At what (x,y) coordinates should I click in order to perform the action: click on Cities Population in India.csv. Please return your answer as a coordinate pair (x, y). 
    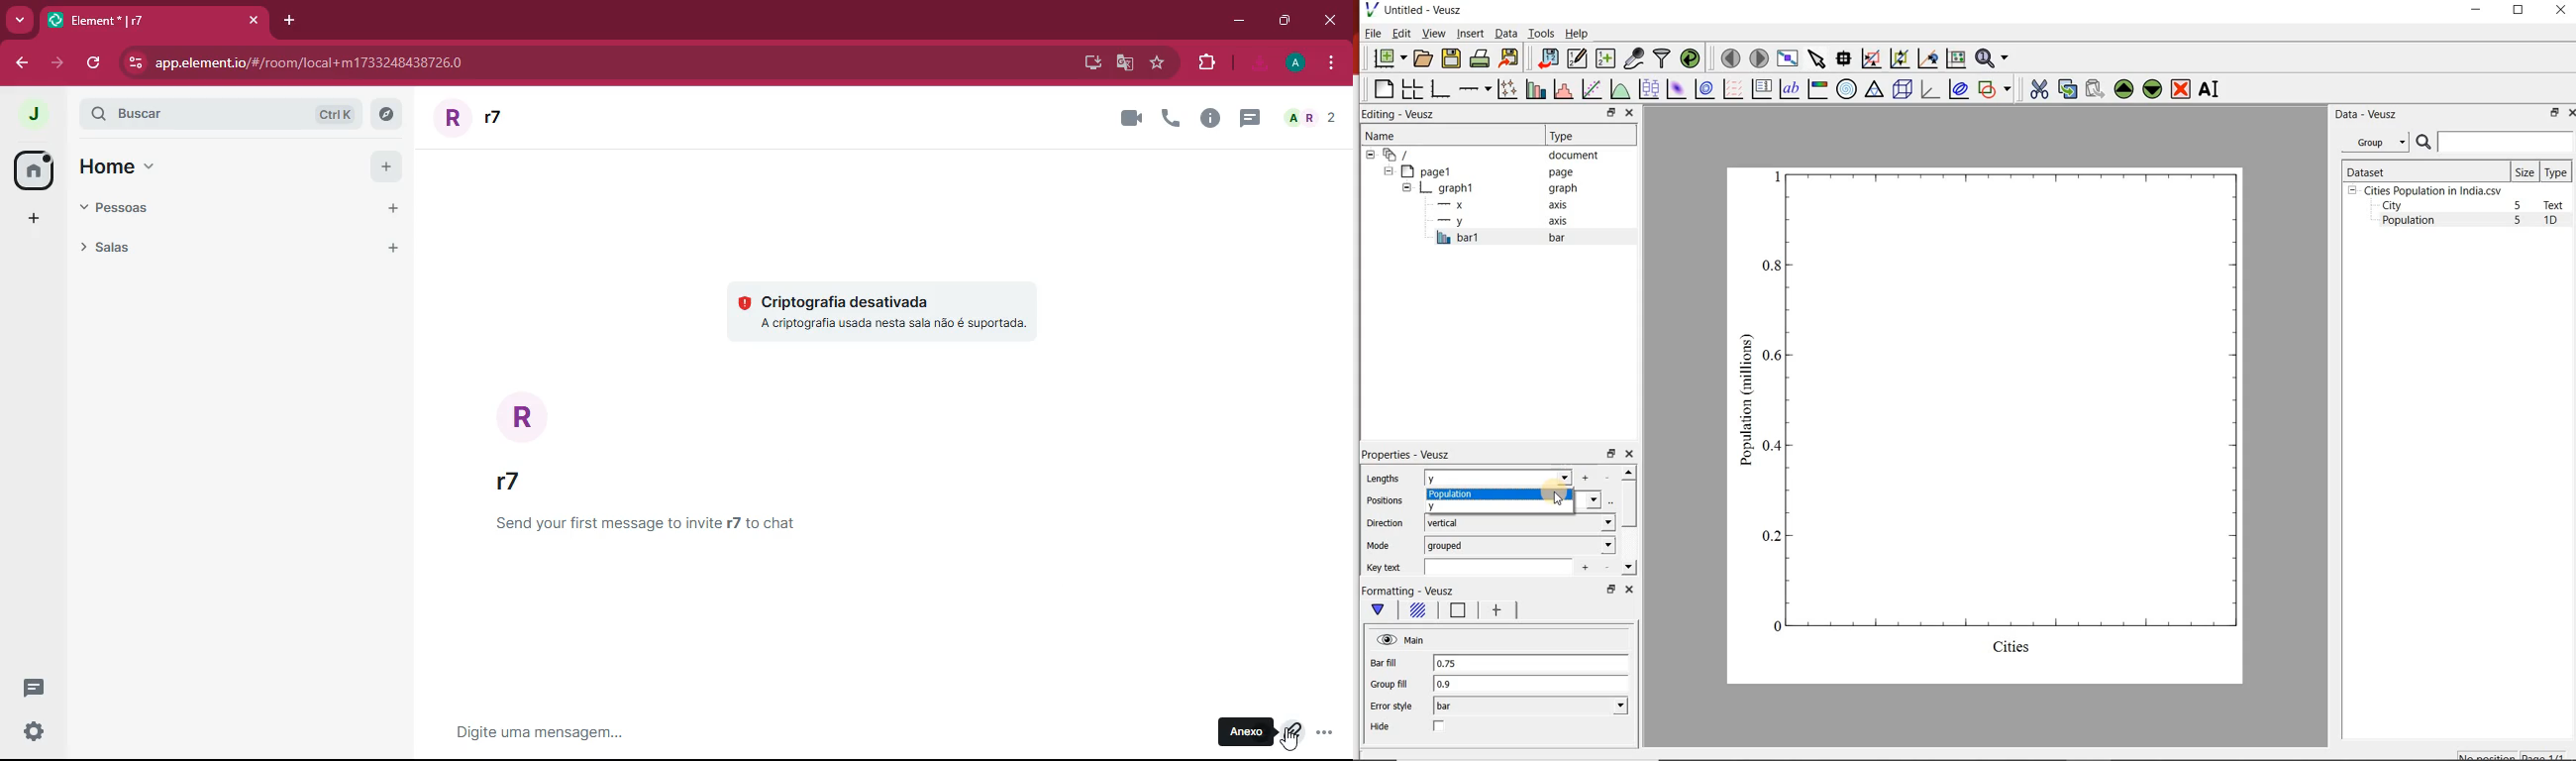
    Looking at the image, I should click on (2432, 190).